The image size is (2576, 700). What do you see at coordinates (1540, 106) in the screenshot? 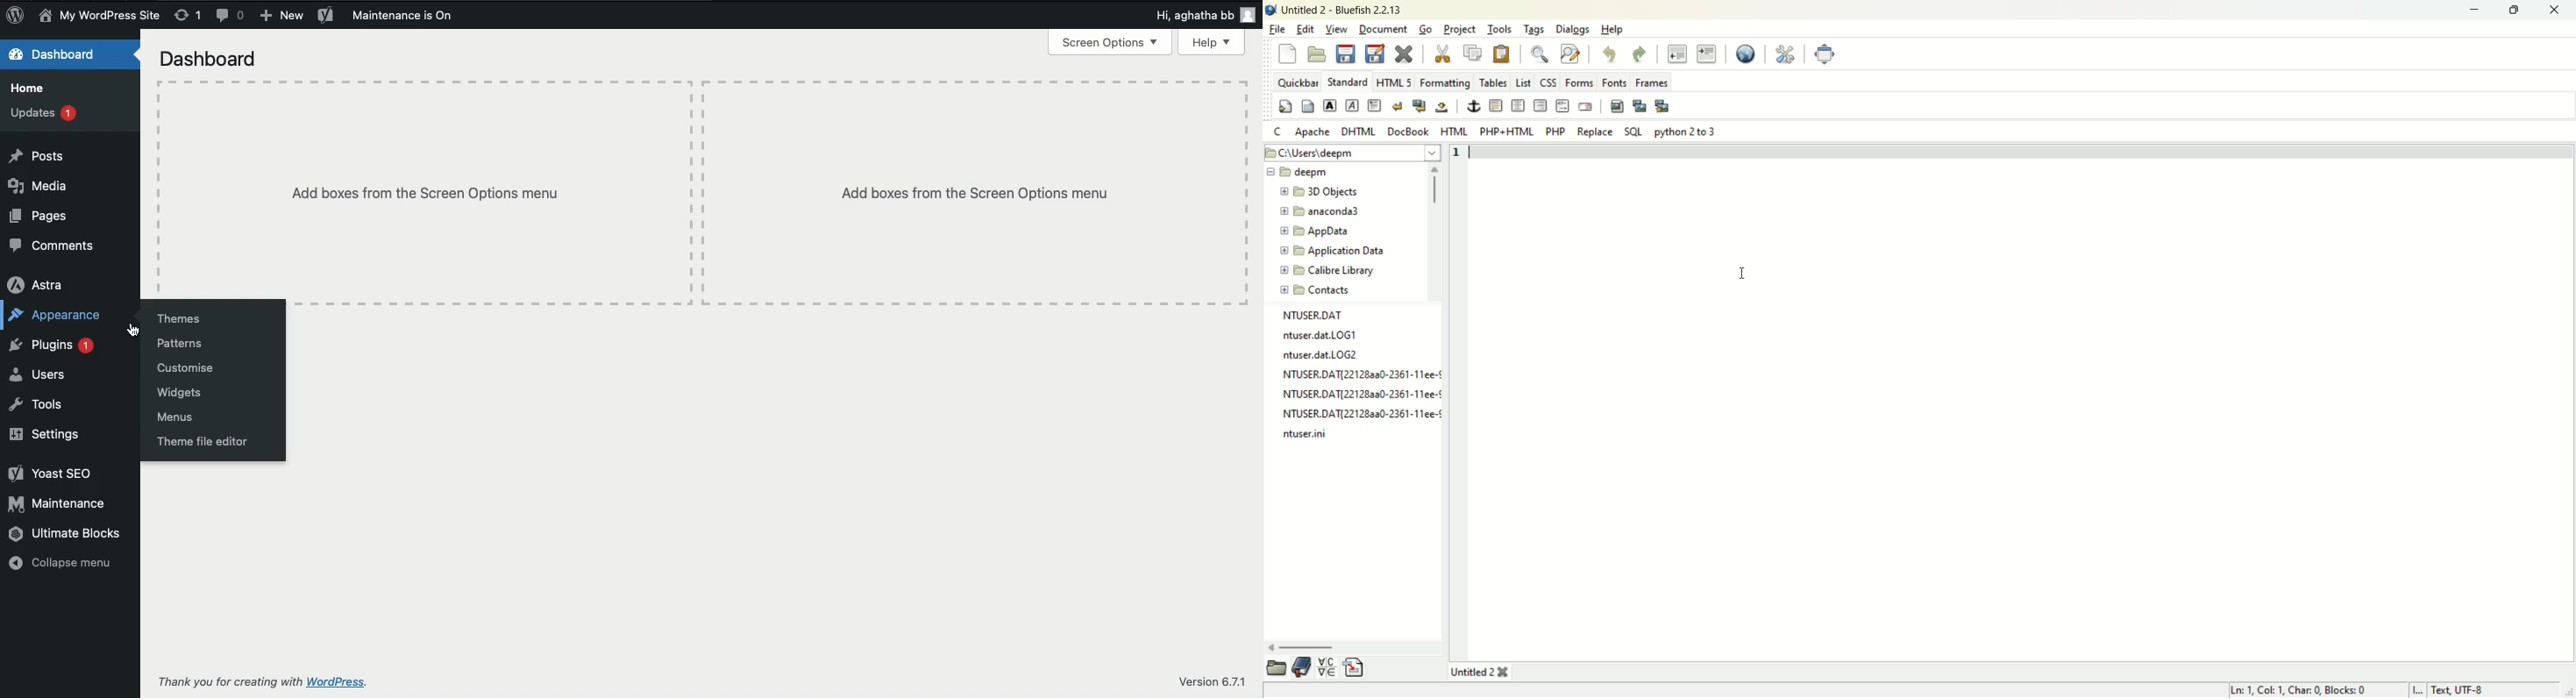
I see `right justify` at bounding box center [1540, 106].